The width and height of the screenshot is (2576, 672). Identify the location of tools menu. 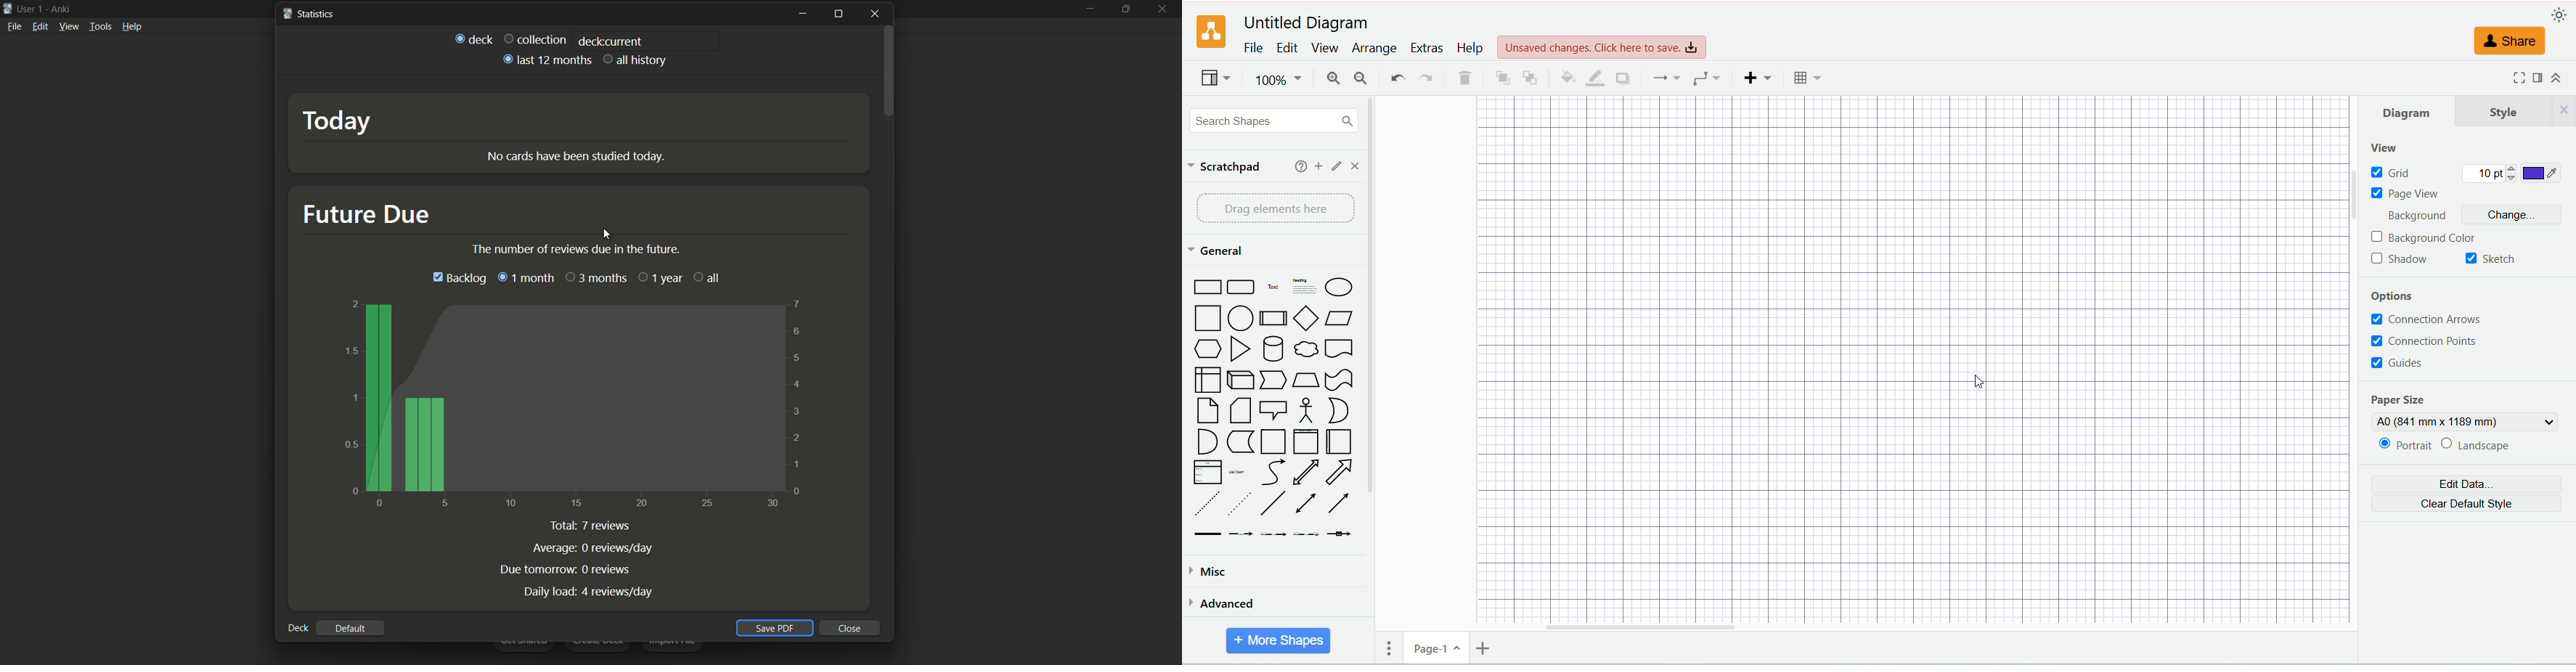
(100, 26).